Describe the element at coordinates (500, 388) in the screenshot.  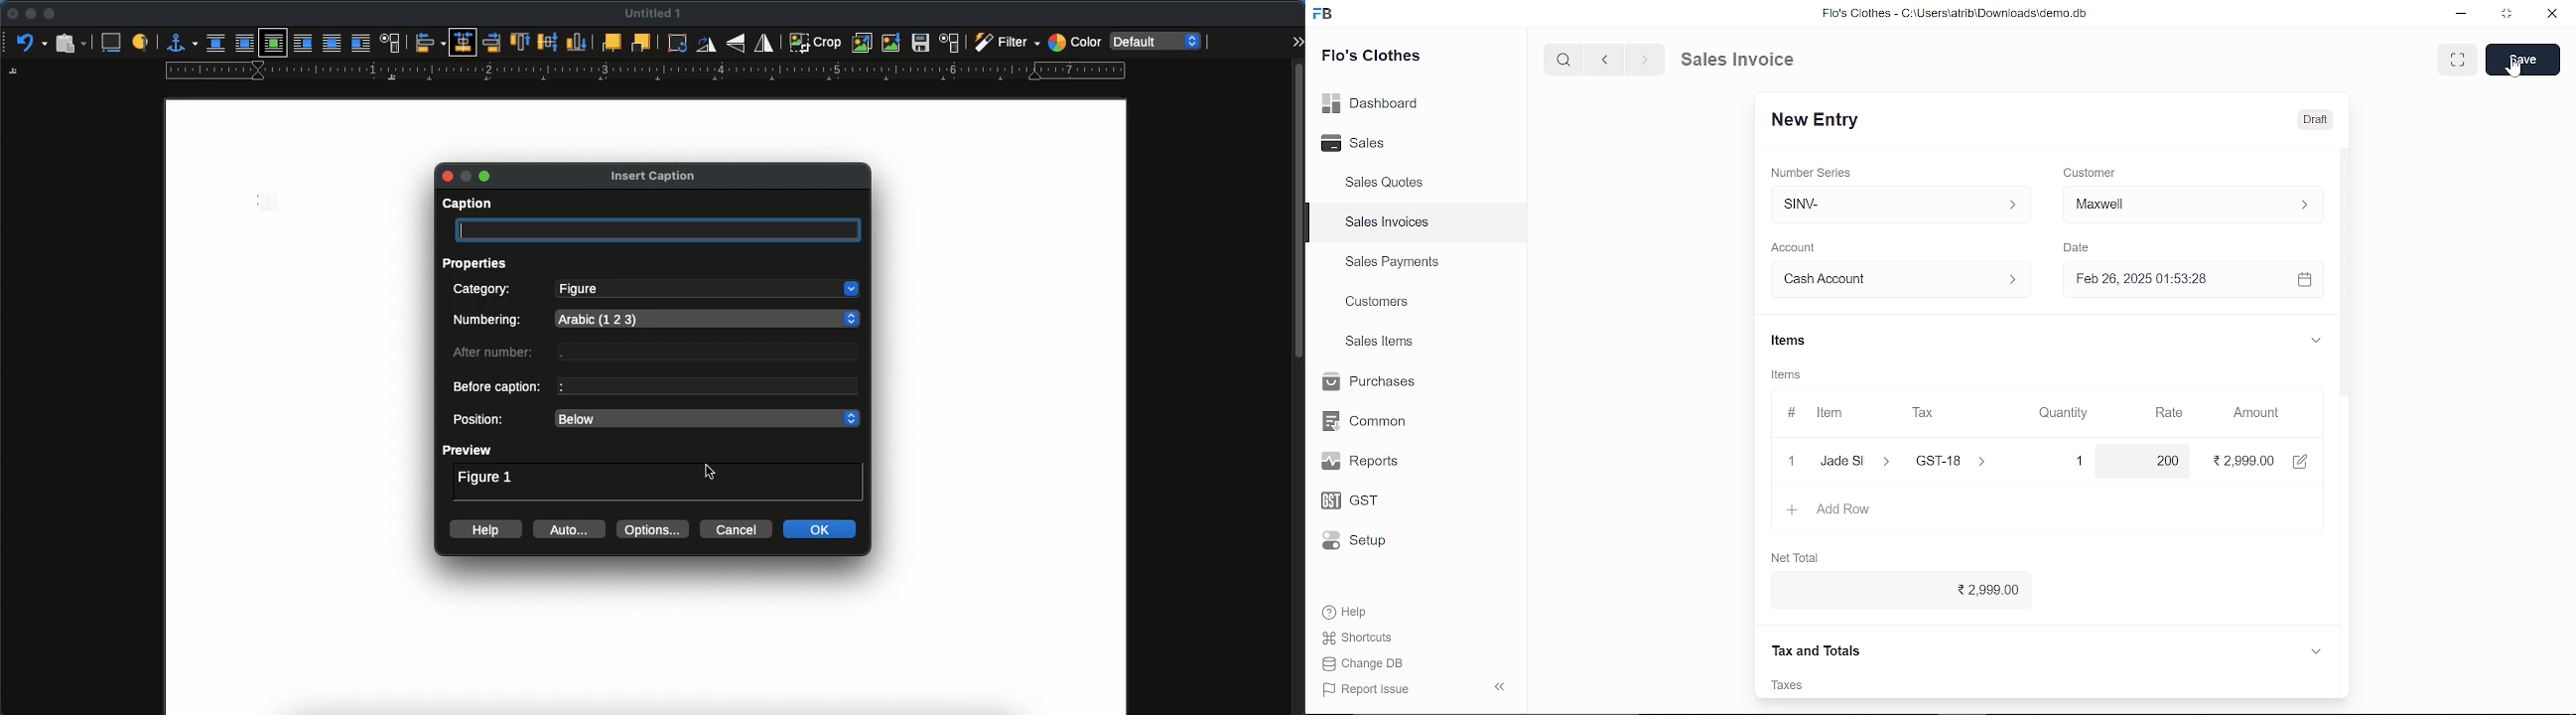
I see `before caption` at that location.